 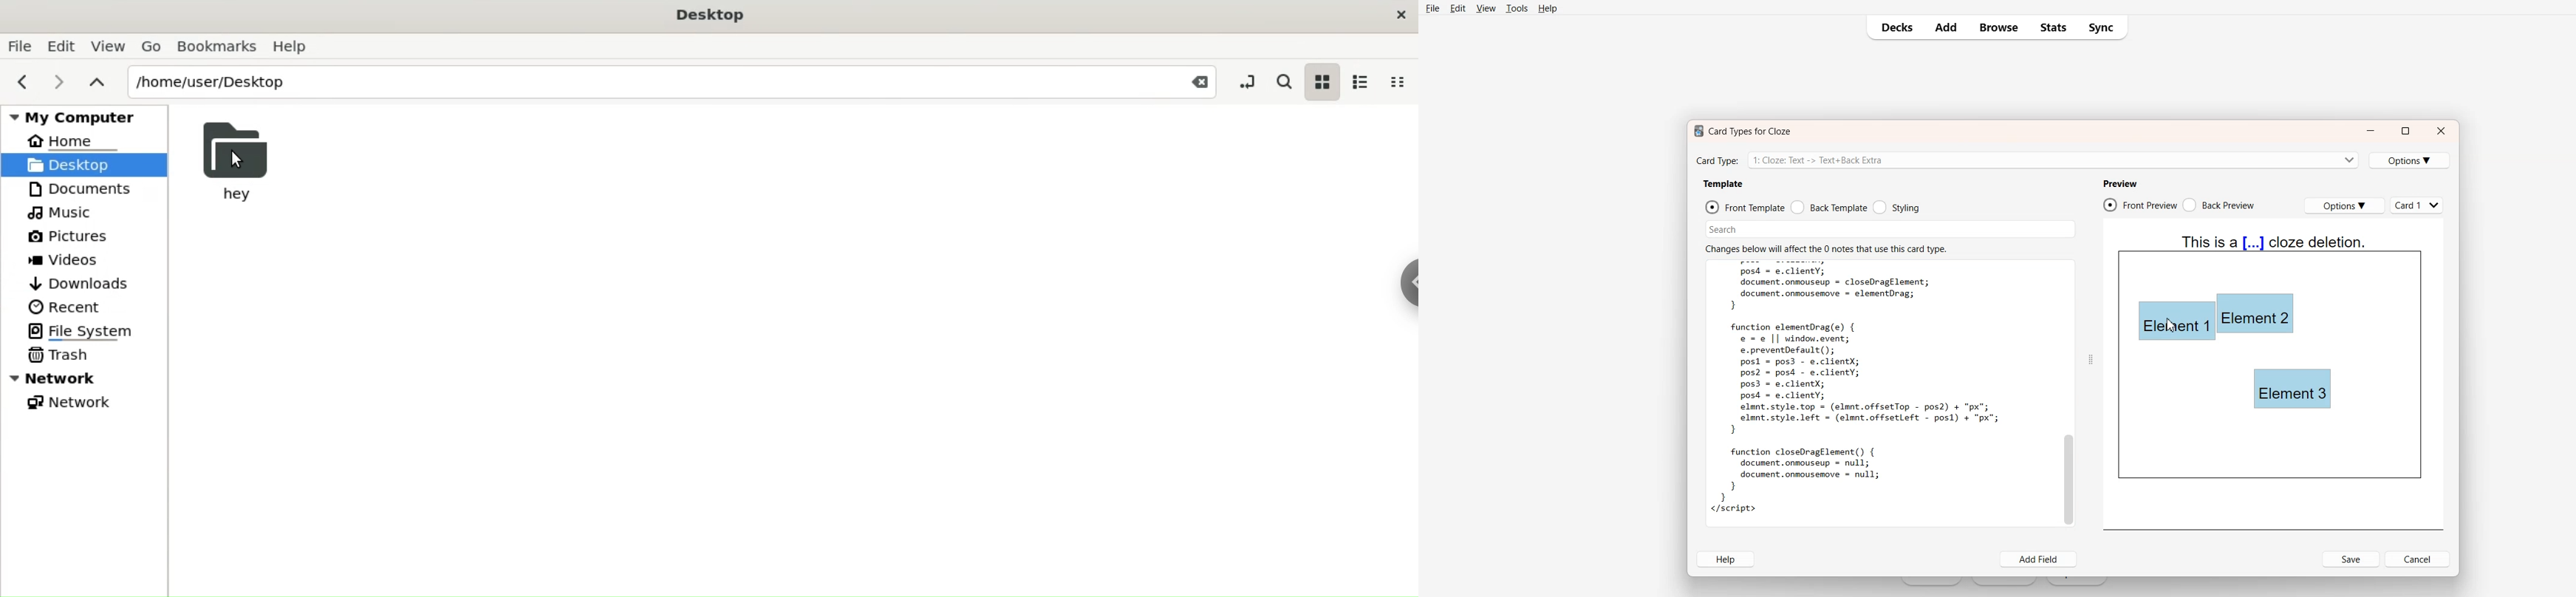 What do you see at coordinates (2275, 248) in the screenshot?
I see `Text 4` at bounding box center [2275, 248].